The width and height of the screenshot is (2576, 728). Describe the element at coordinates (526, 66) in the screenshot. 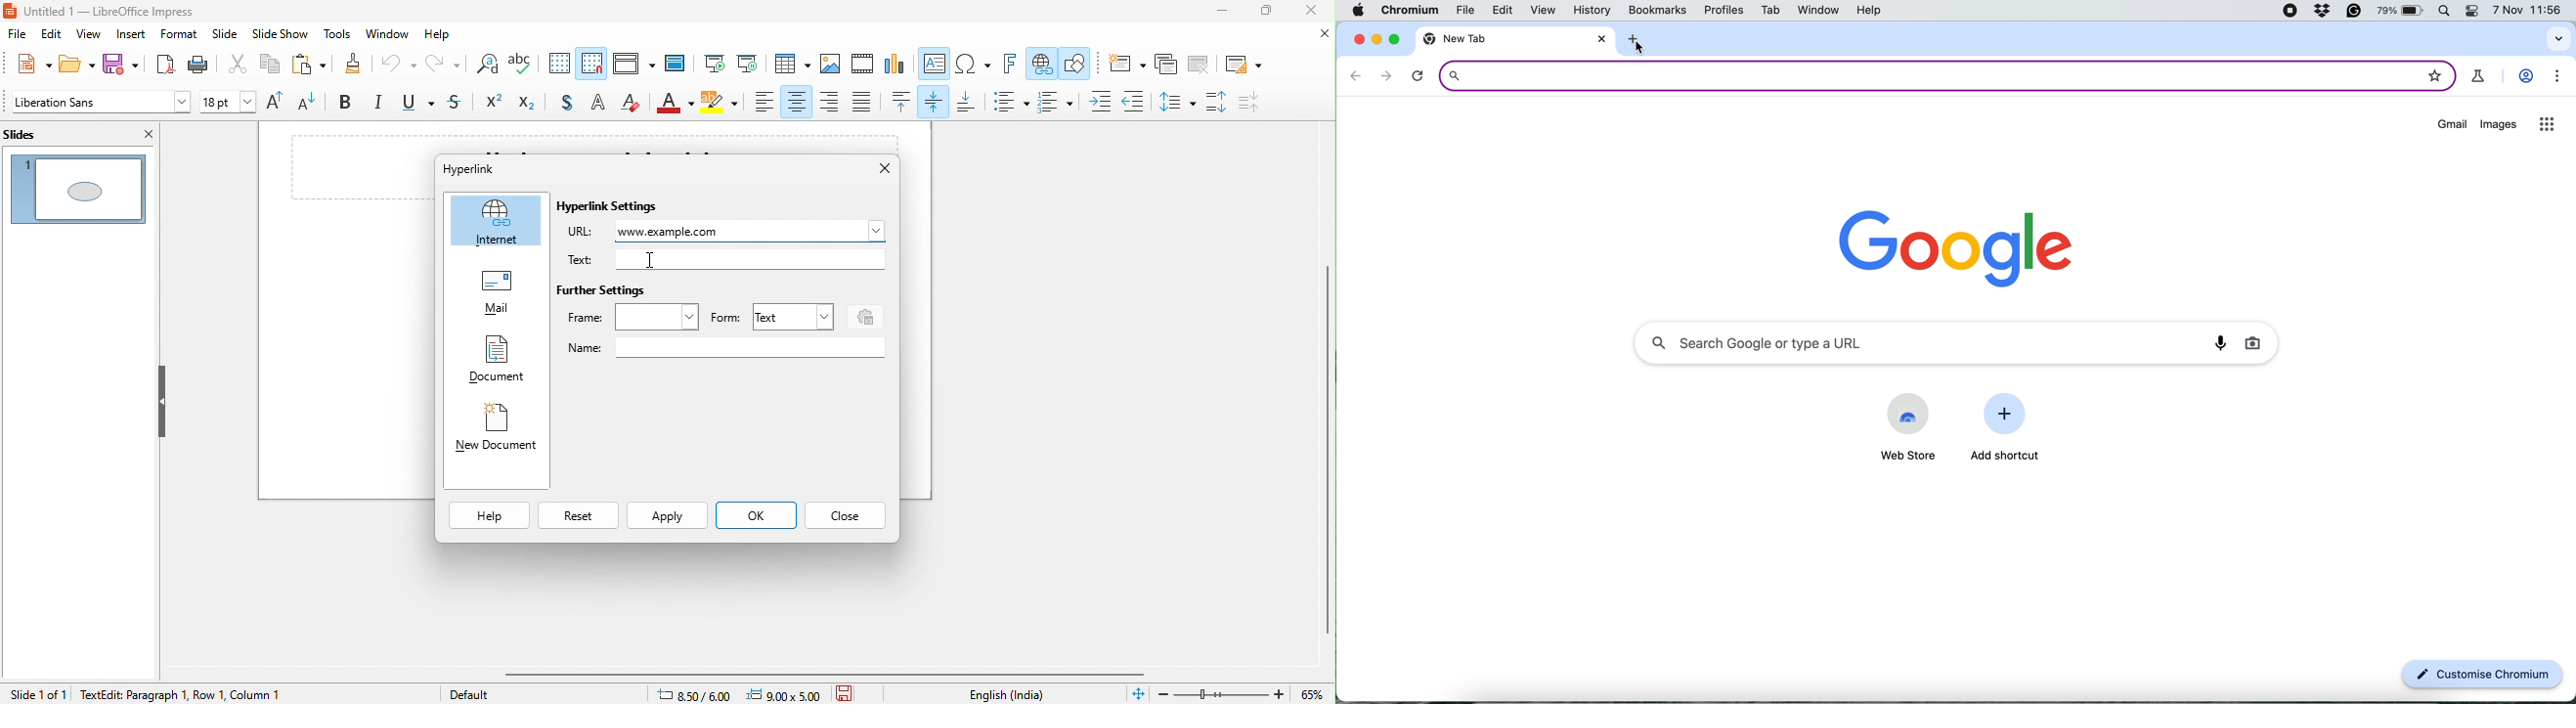

I see `spelling` at that location.